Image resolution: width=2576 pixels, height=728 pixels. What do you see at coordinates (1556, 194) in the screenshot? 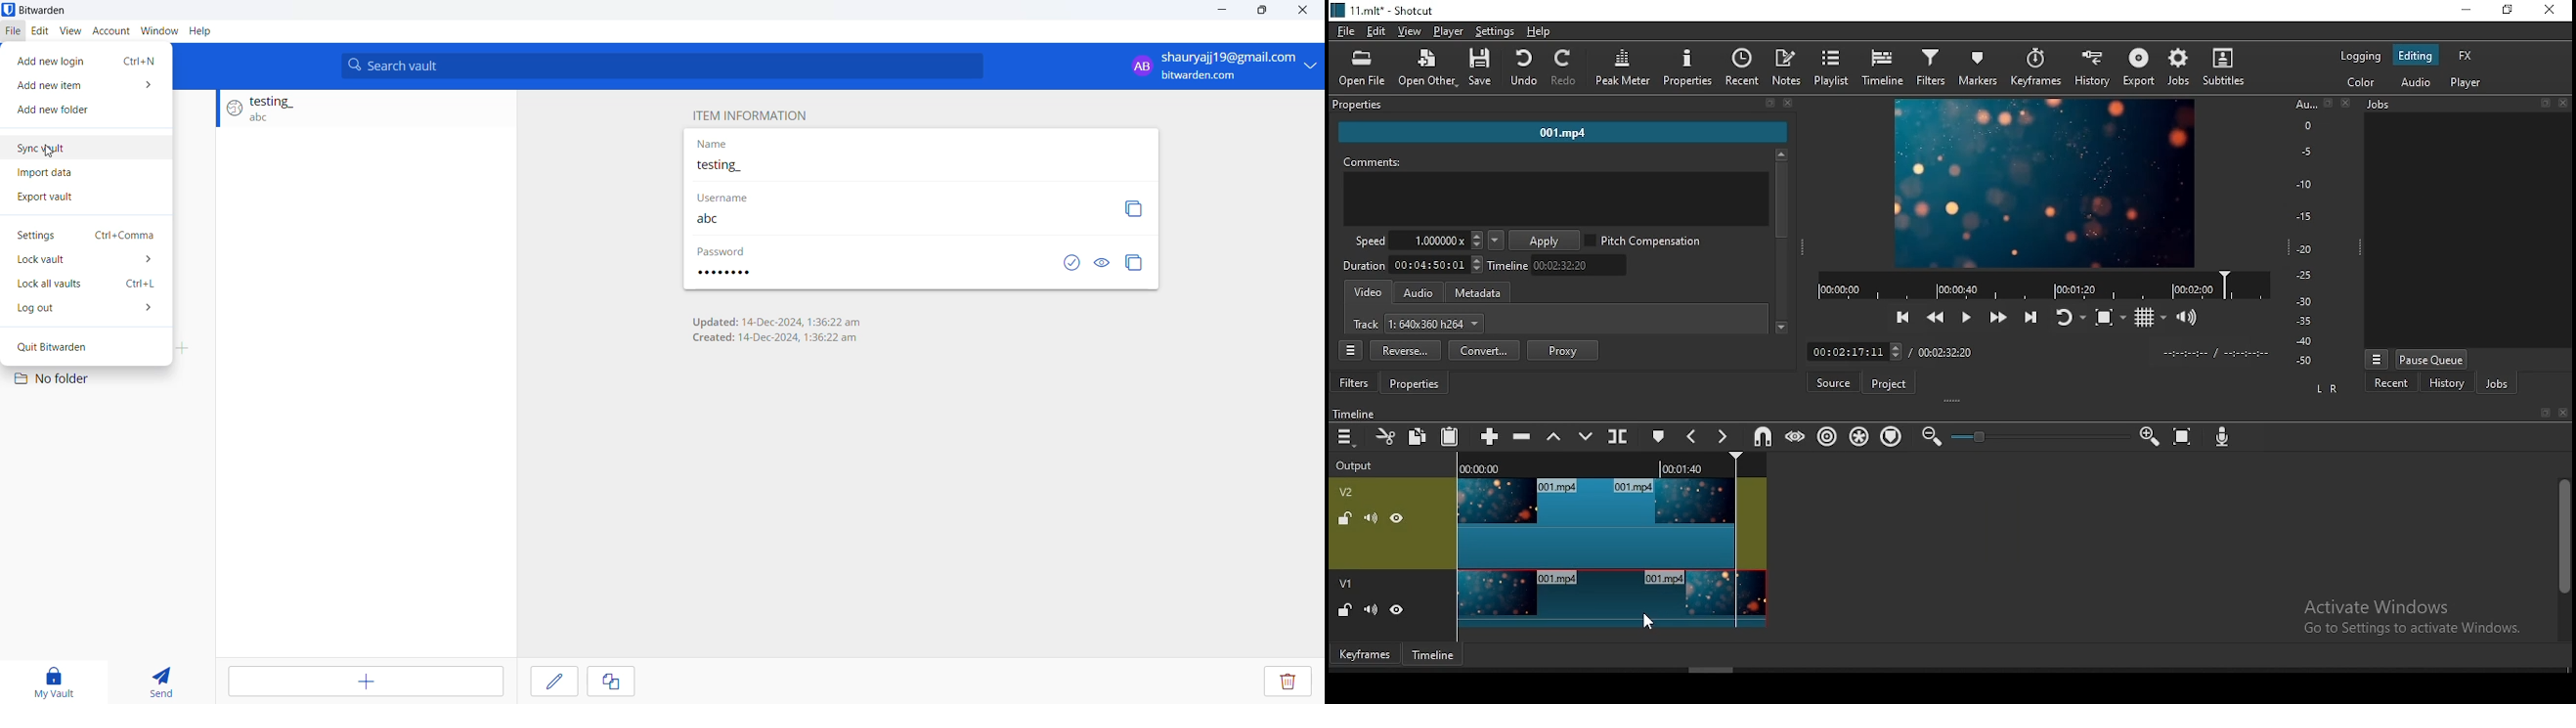
I see `comments` at bounding box center [1556, 194].